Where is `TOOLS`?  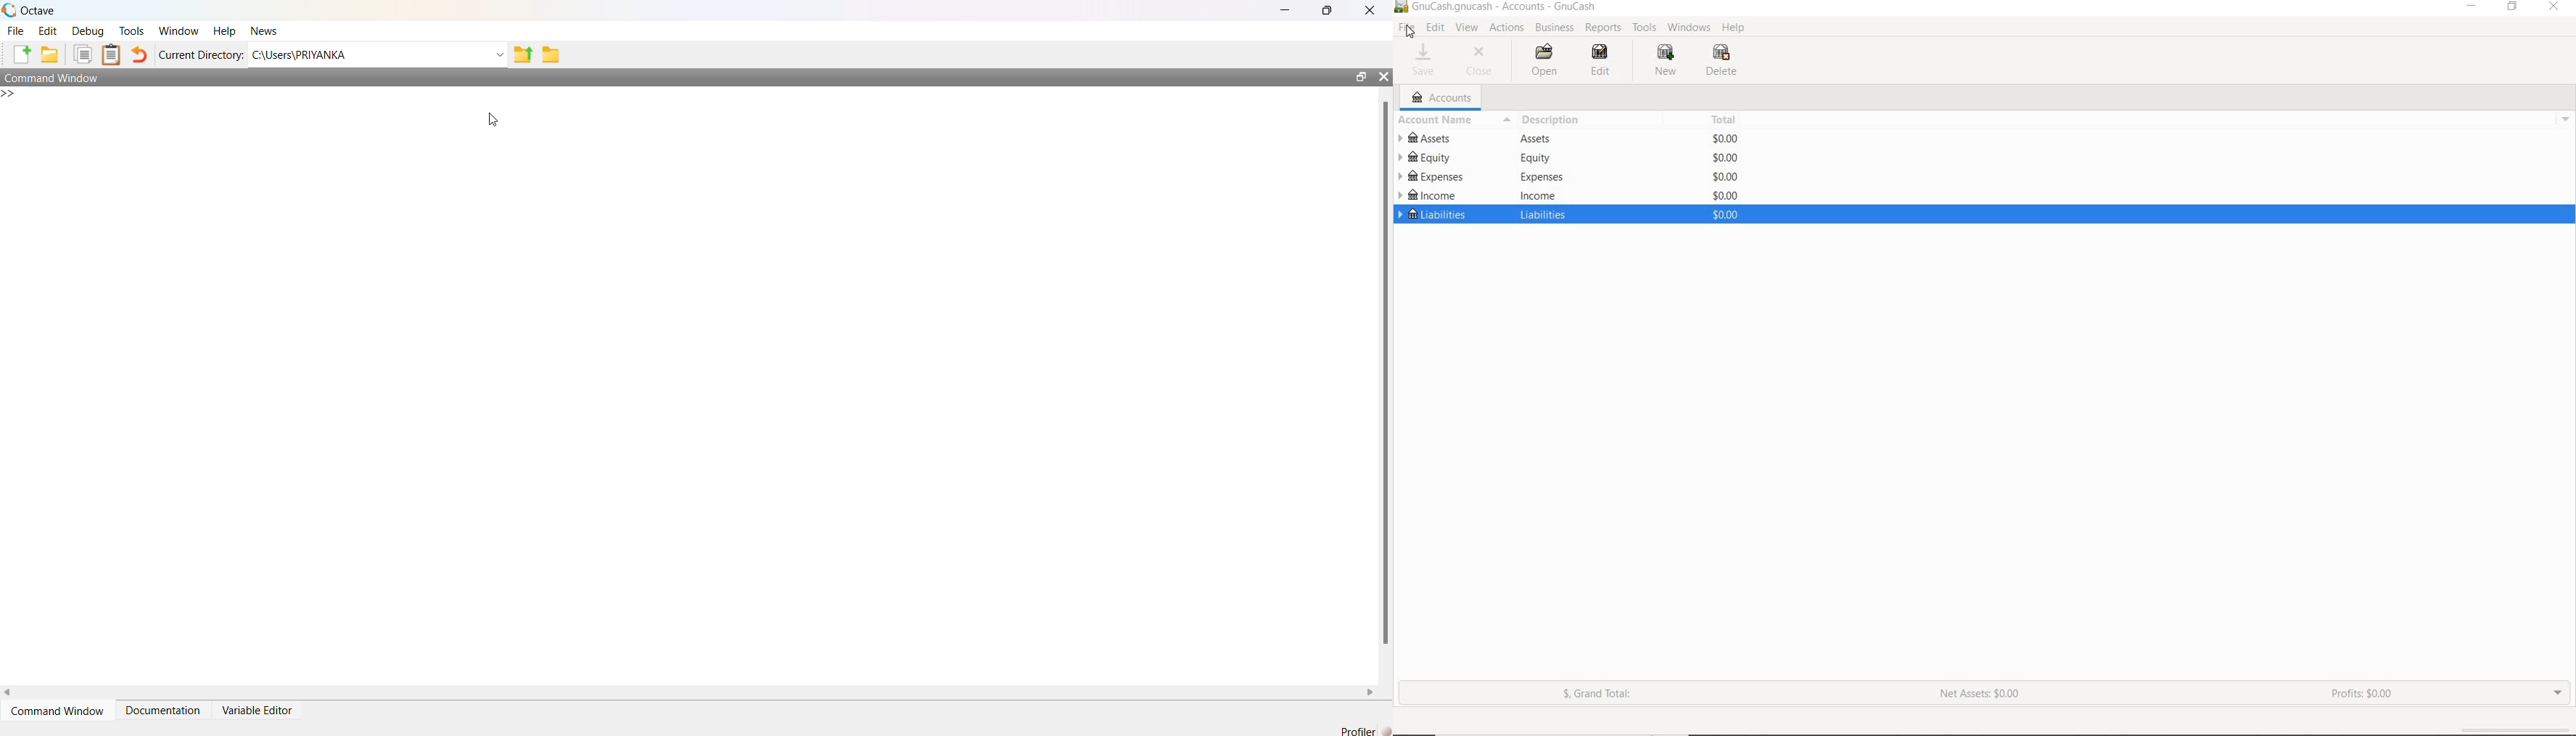 TOOLS is located at coordinates (1645, 28).